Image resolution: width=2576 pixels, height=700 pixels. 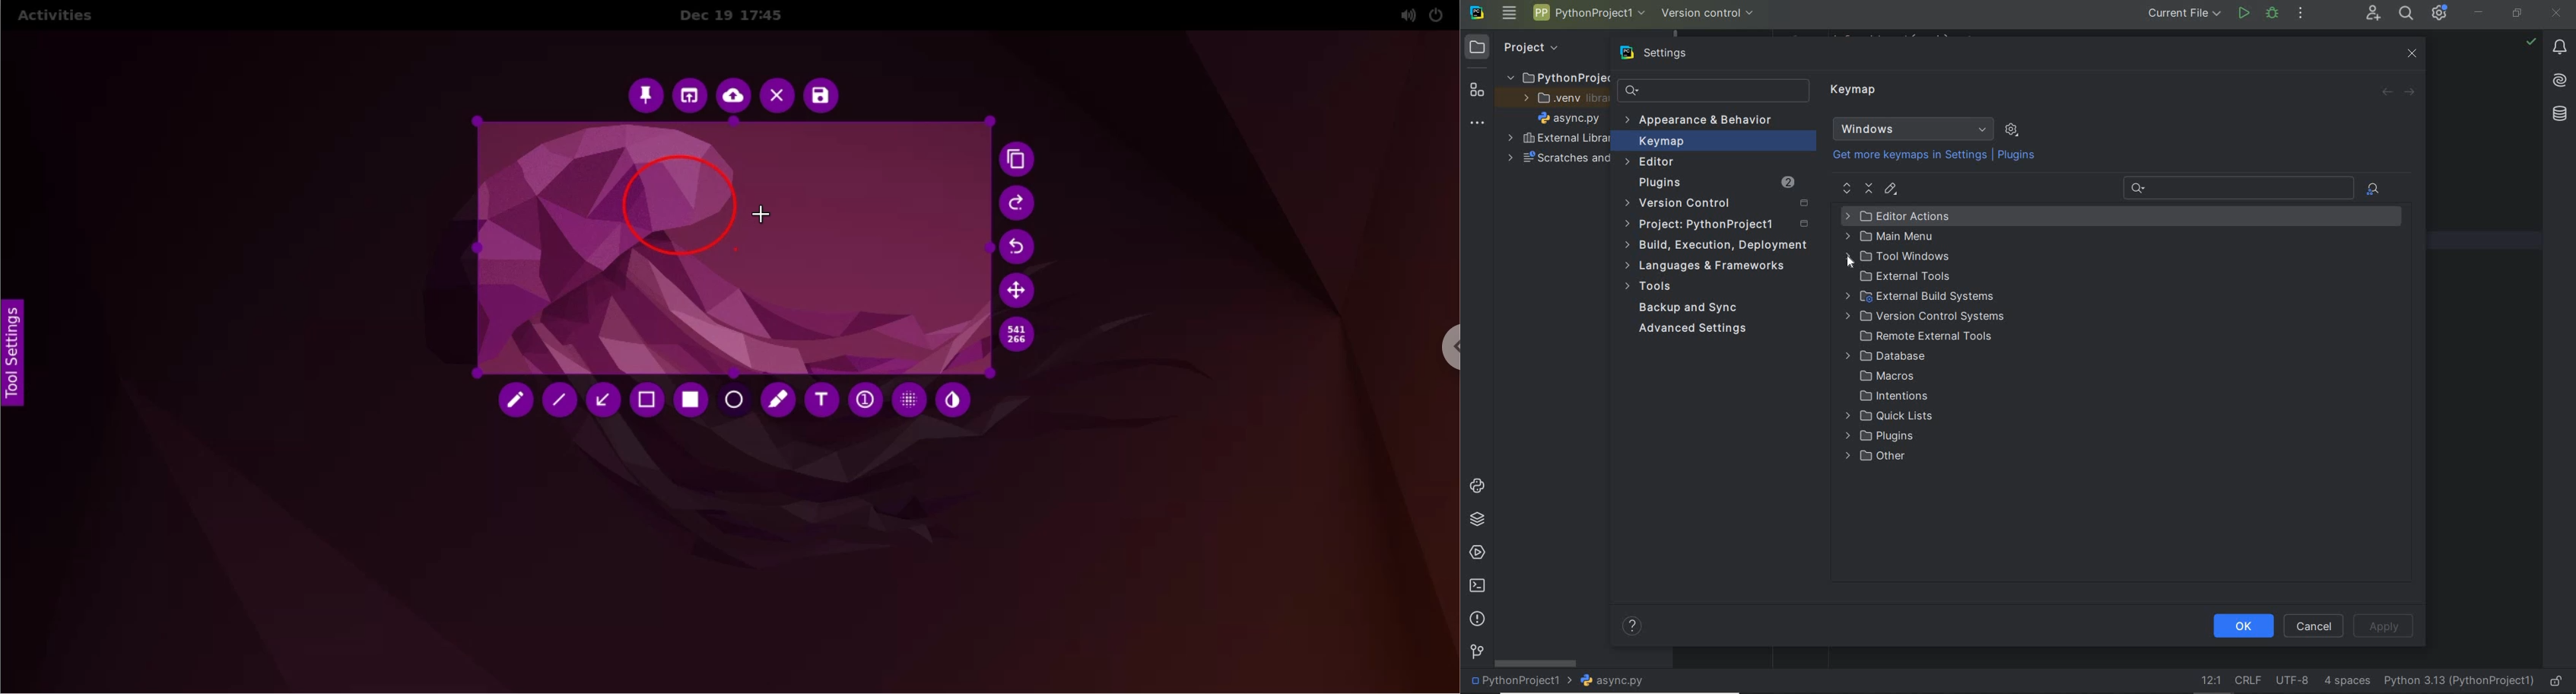 What do you see at coordinates (1919, 297) in the screenshot?
I see `external build systems` at bounding box center [1919, 297].